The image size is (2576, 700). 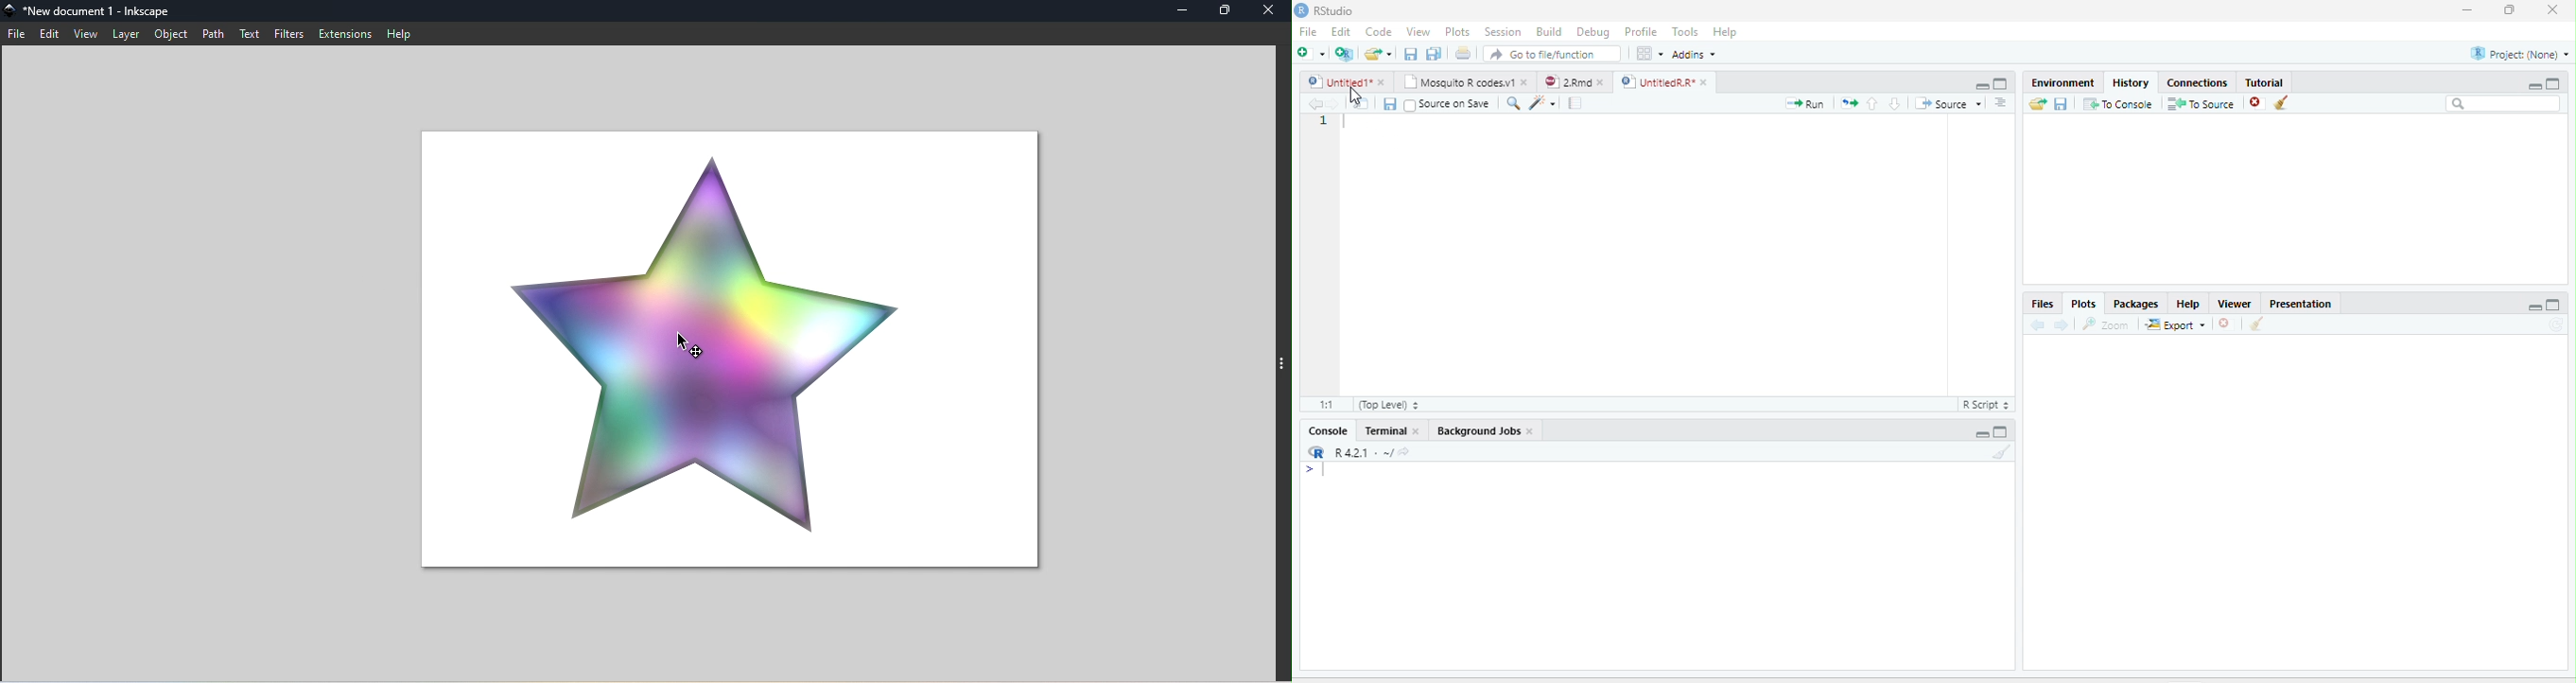 I want to click on Project: (None), so click(x=2518, y=54).